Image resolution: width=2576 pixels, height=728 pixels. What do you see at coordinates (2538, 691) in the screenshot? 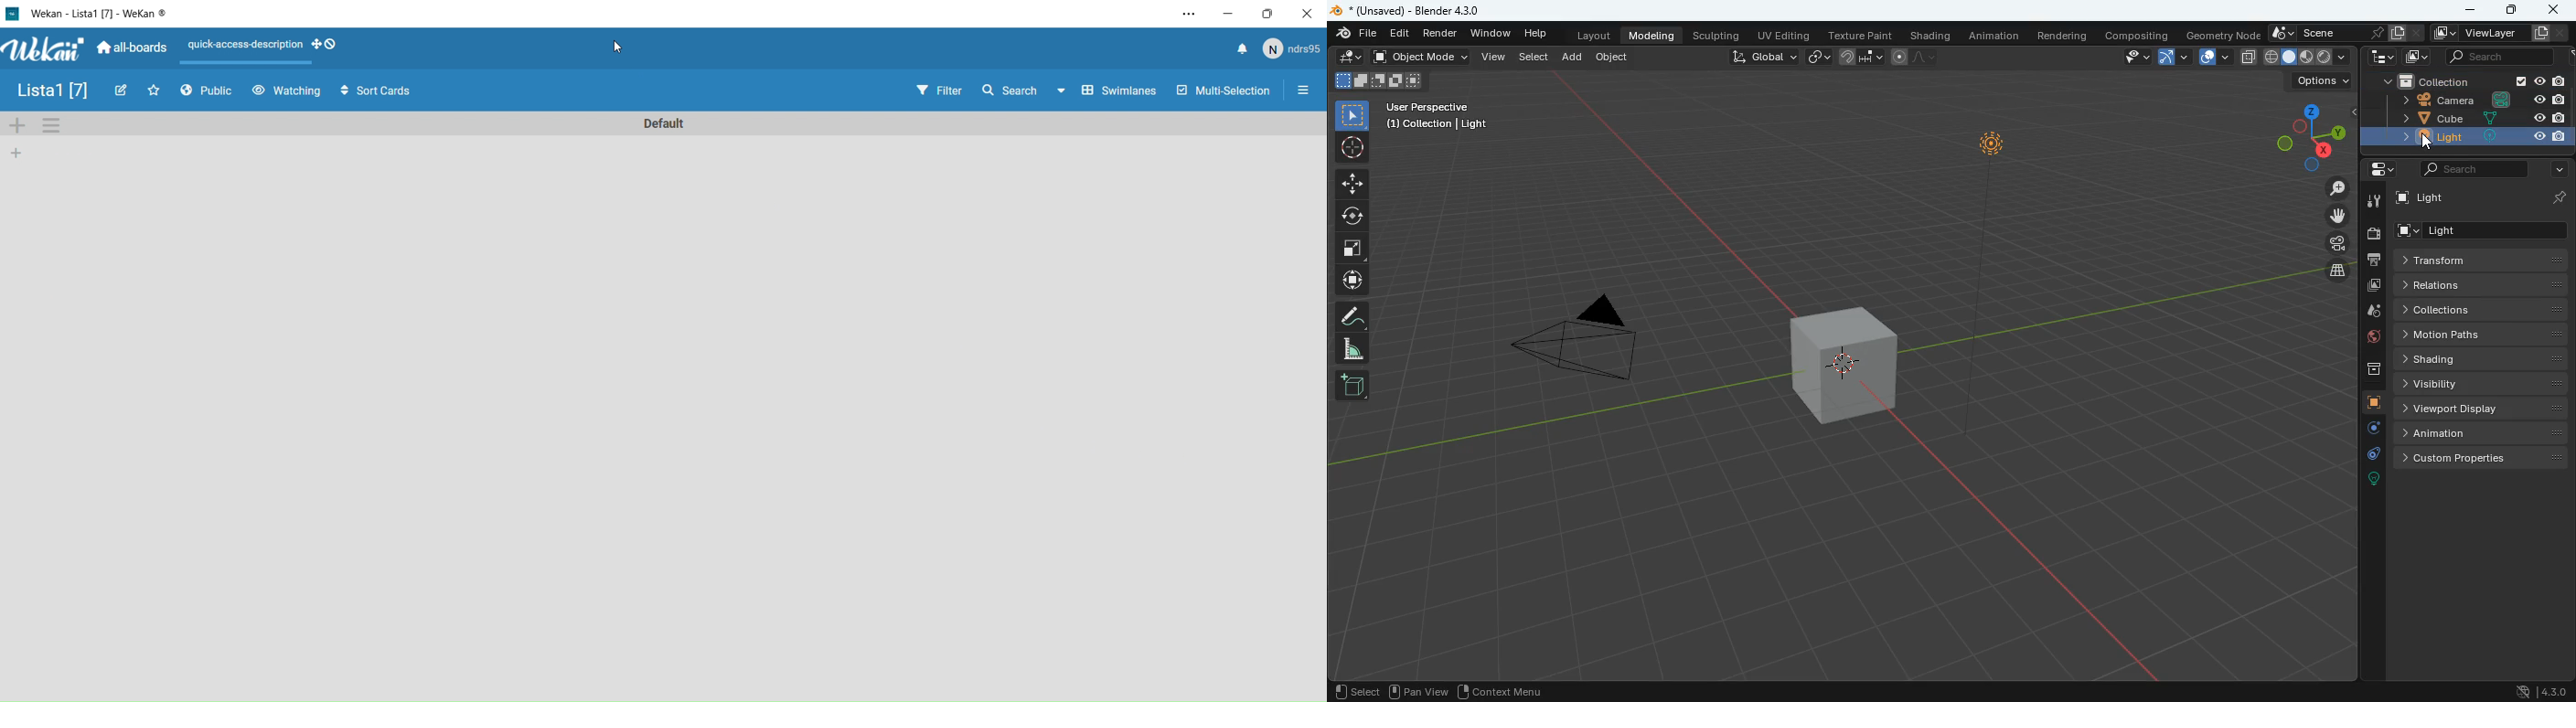
I see `app version` at bounding box center [2538, 691].